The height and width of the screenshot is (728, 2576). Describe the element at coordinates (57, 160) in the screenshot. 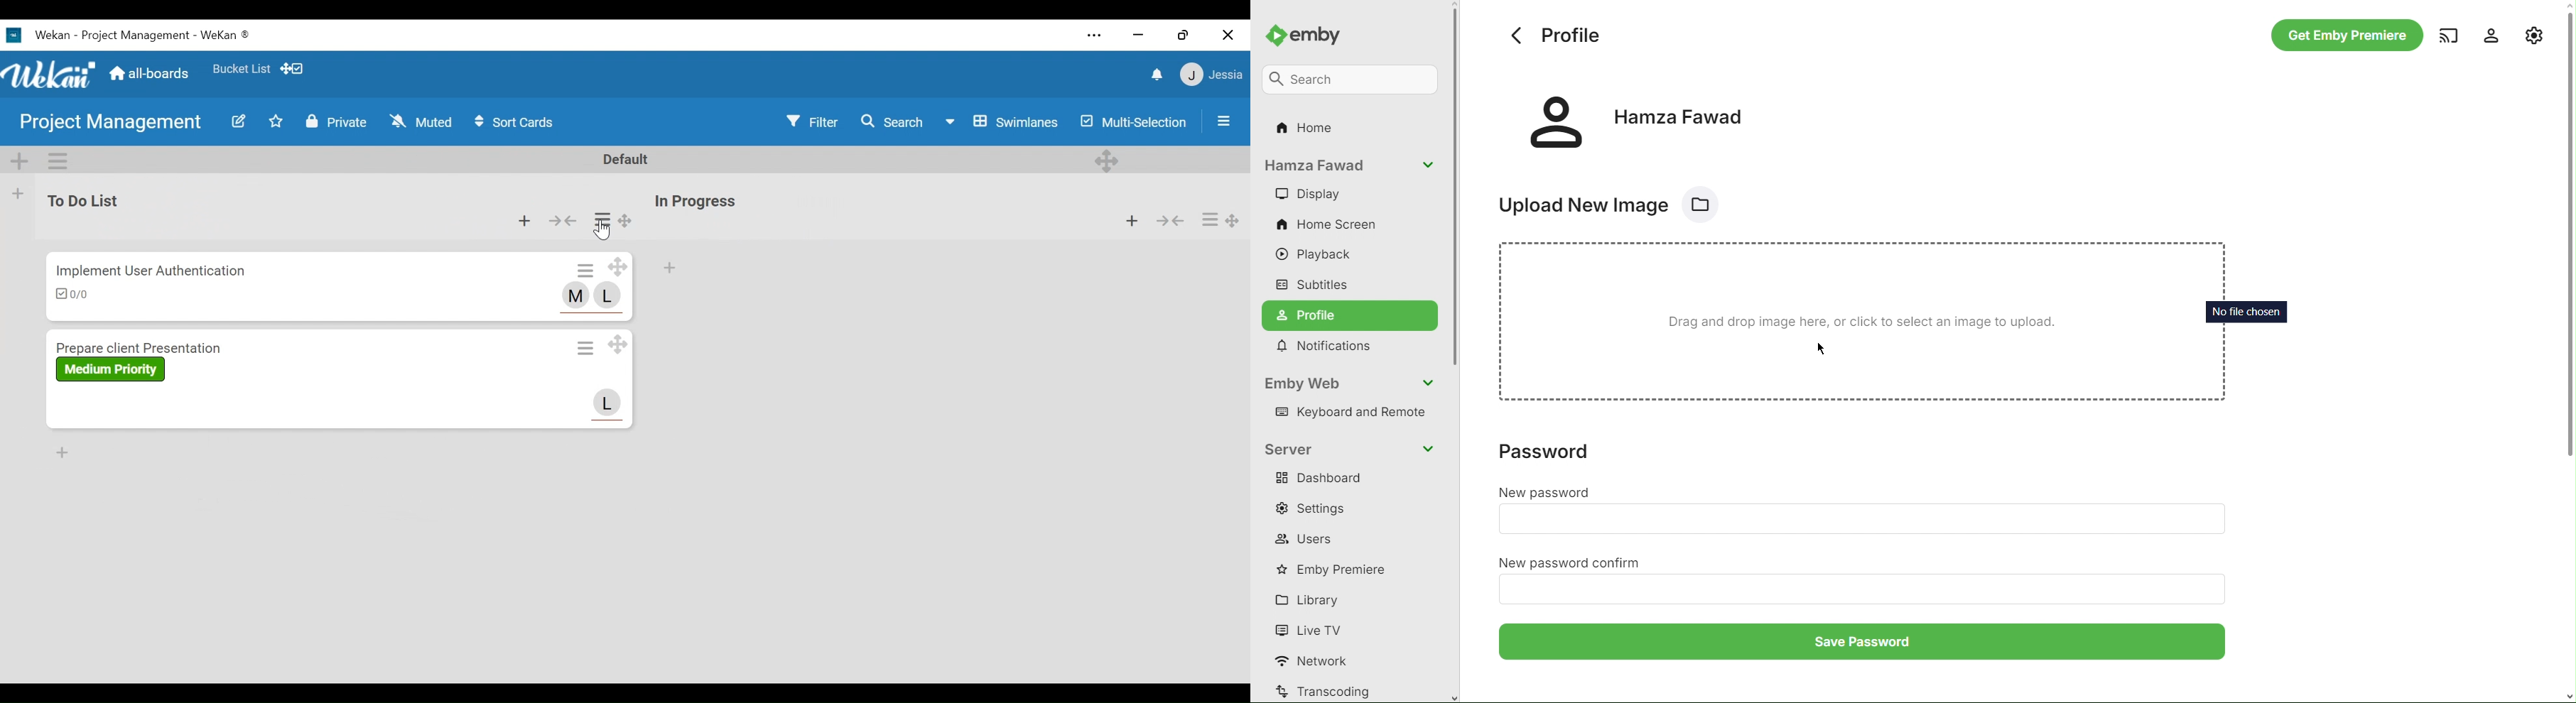

I see `Swimlane actions` at that location.